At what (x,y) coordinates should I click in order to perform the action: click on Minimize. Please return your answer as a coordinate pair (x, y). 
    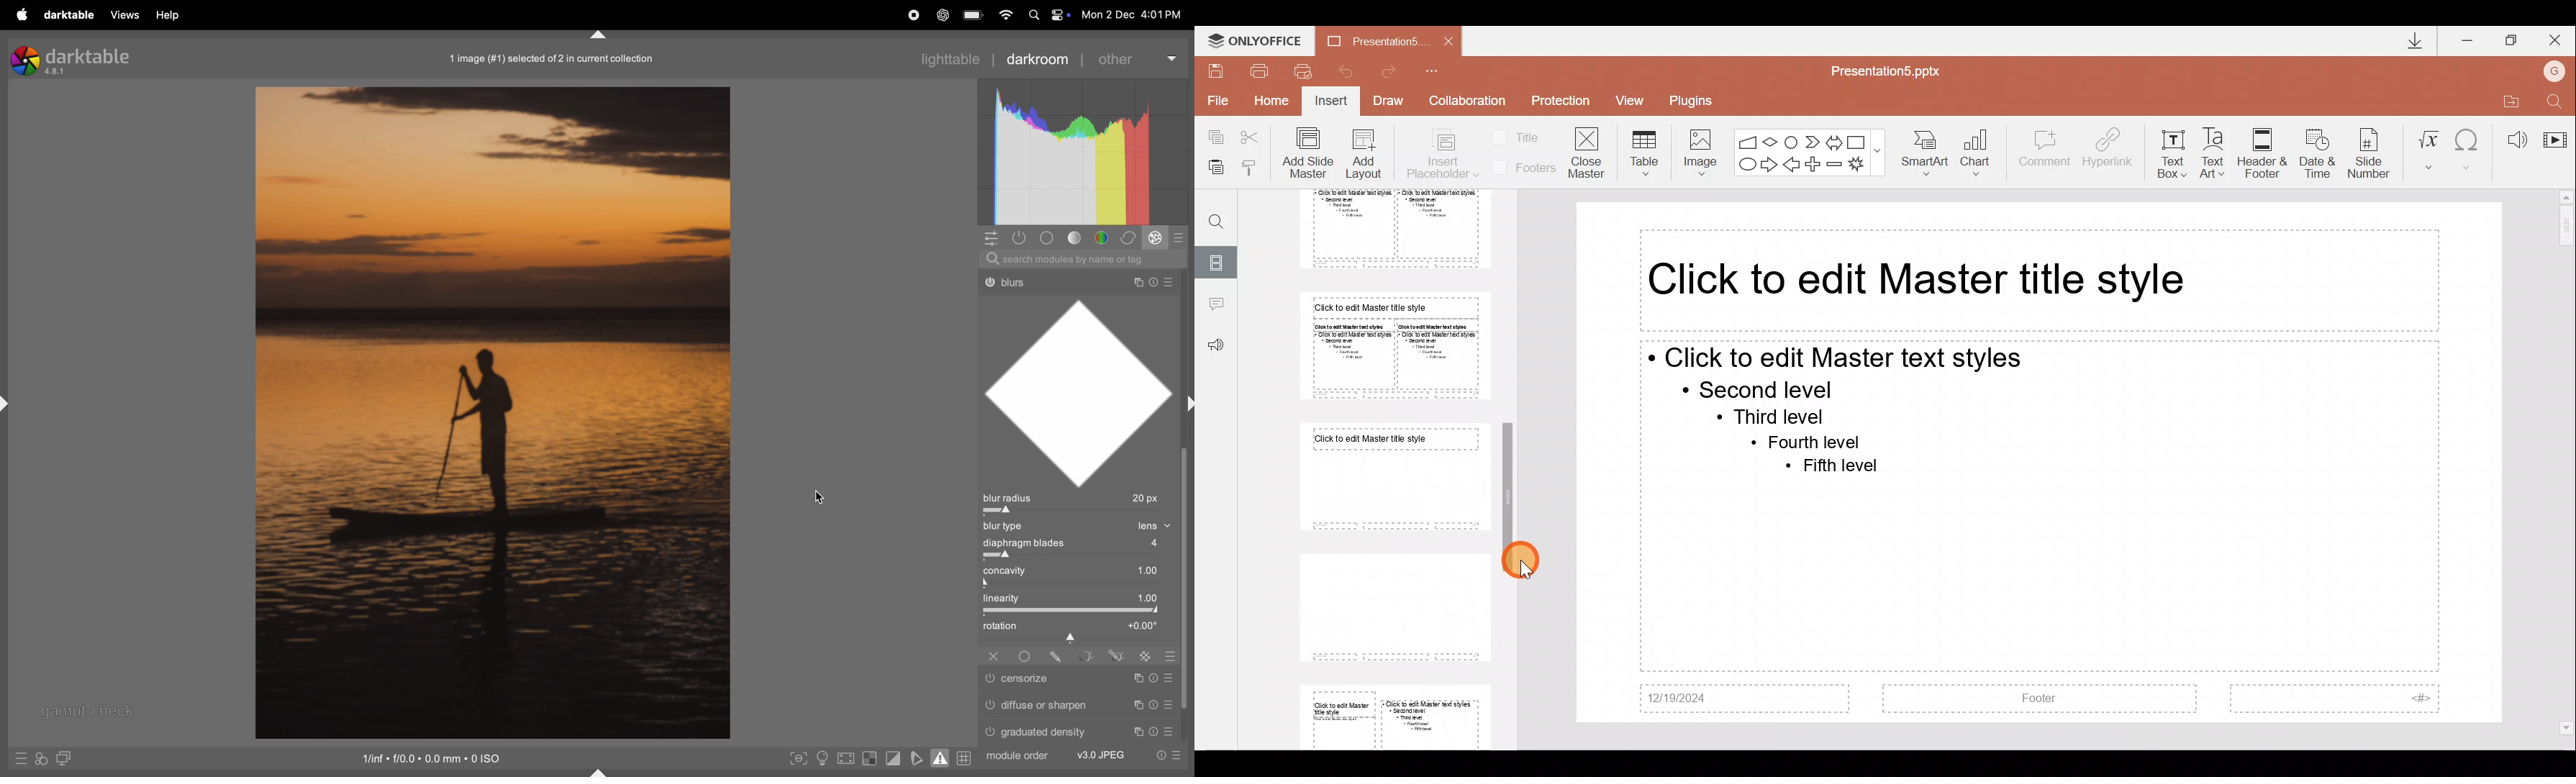
    Looking at the image, I should click on (2468, 37).